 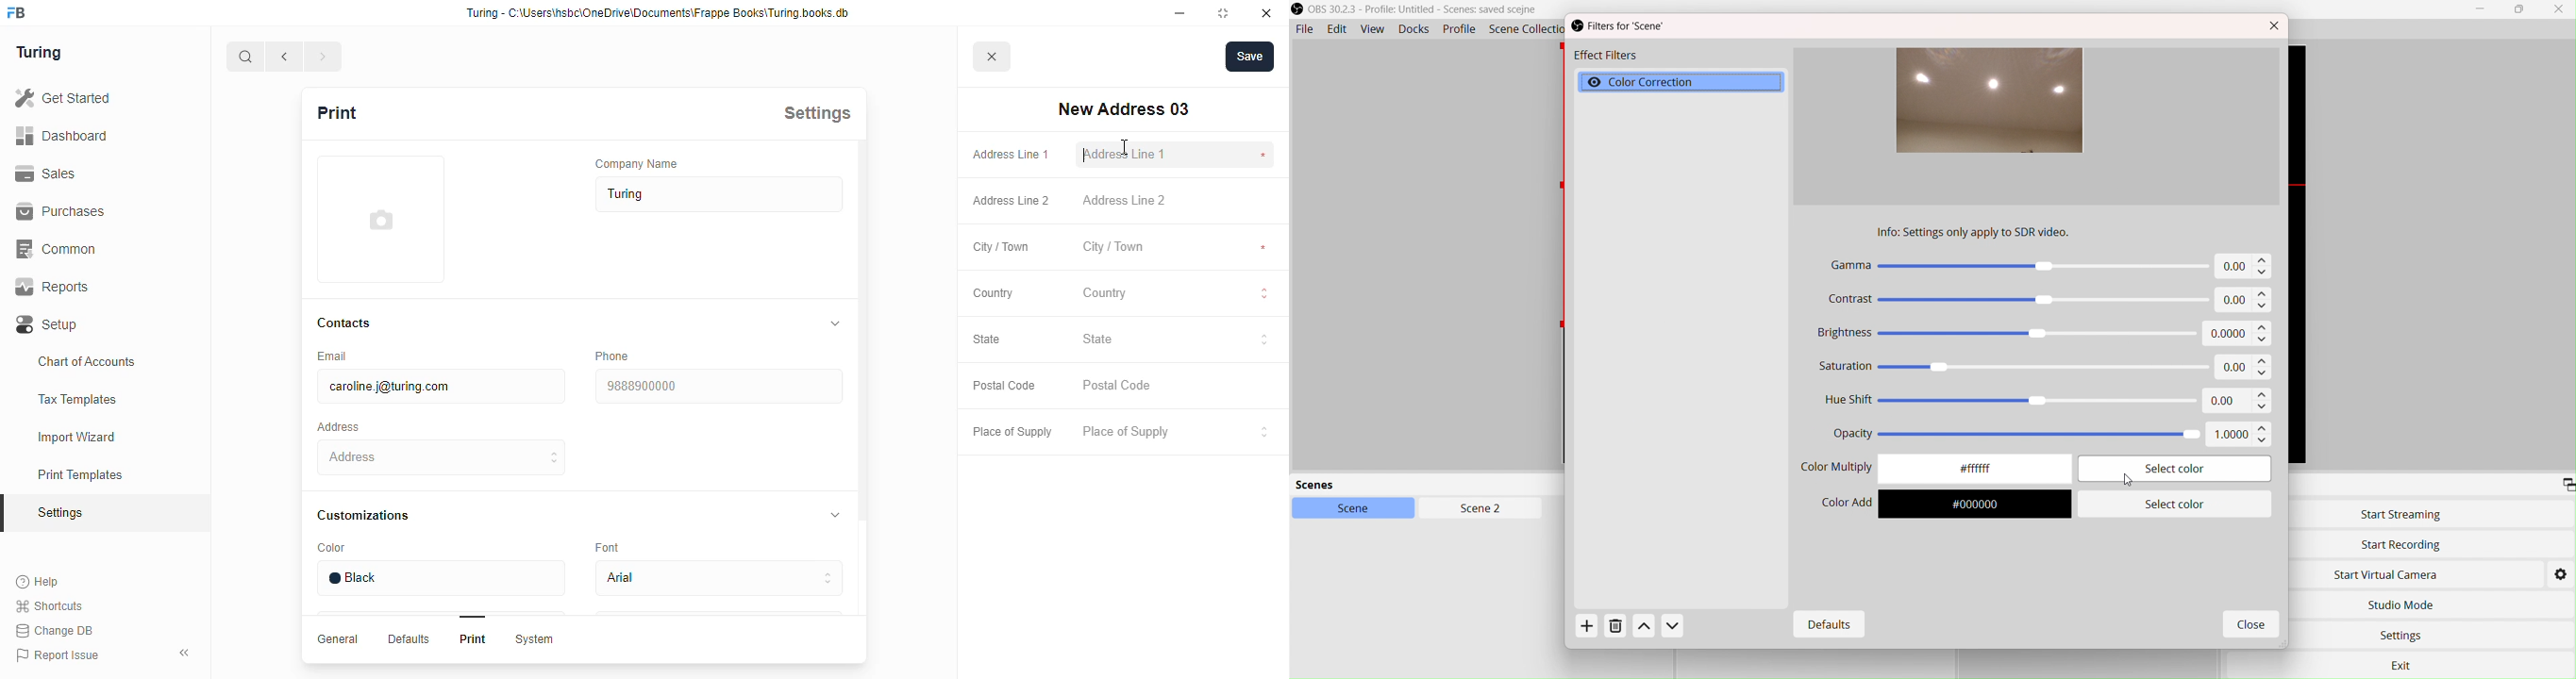 What do you see at coordinates (987, 339) in the screenshot?
I see `state` at bounding box center [987, 339].